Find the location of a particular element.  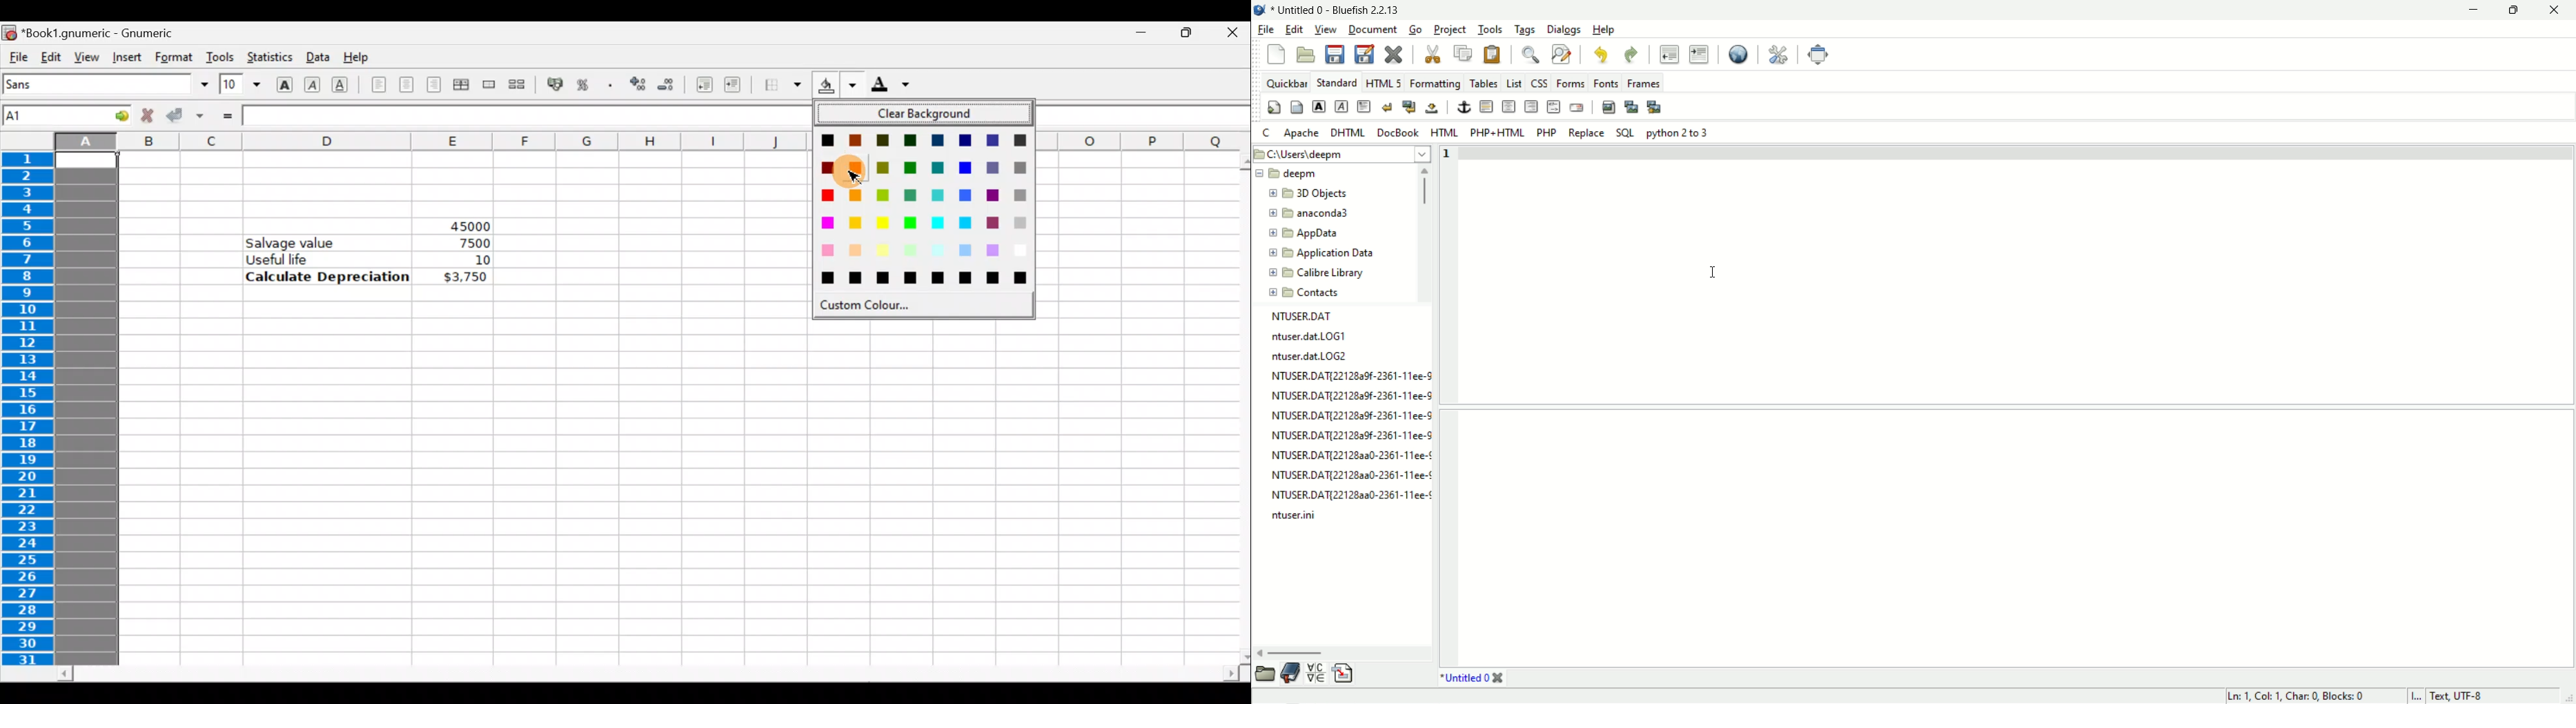

paste is located at coordinates (1492, 54).